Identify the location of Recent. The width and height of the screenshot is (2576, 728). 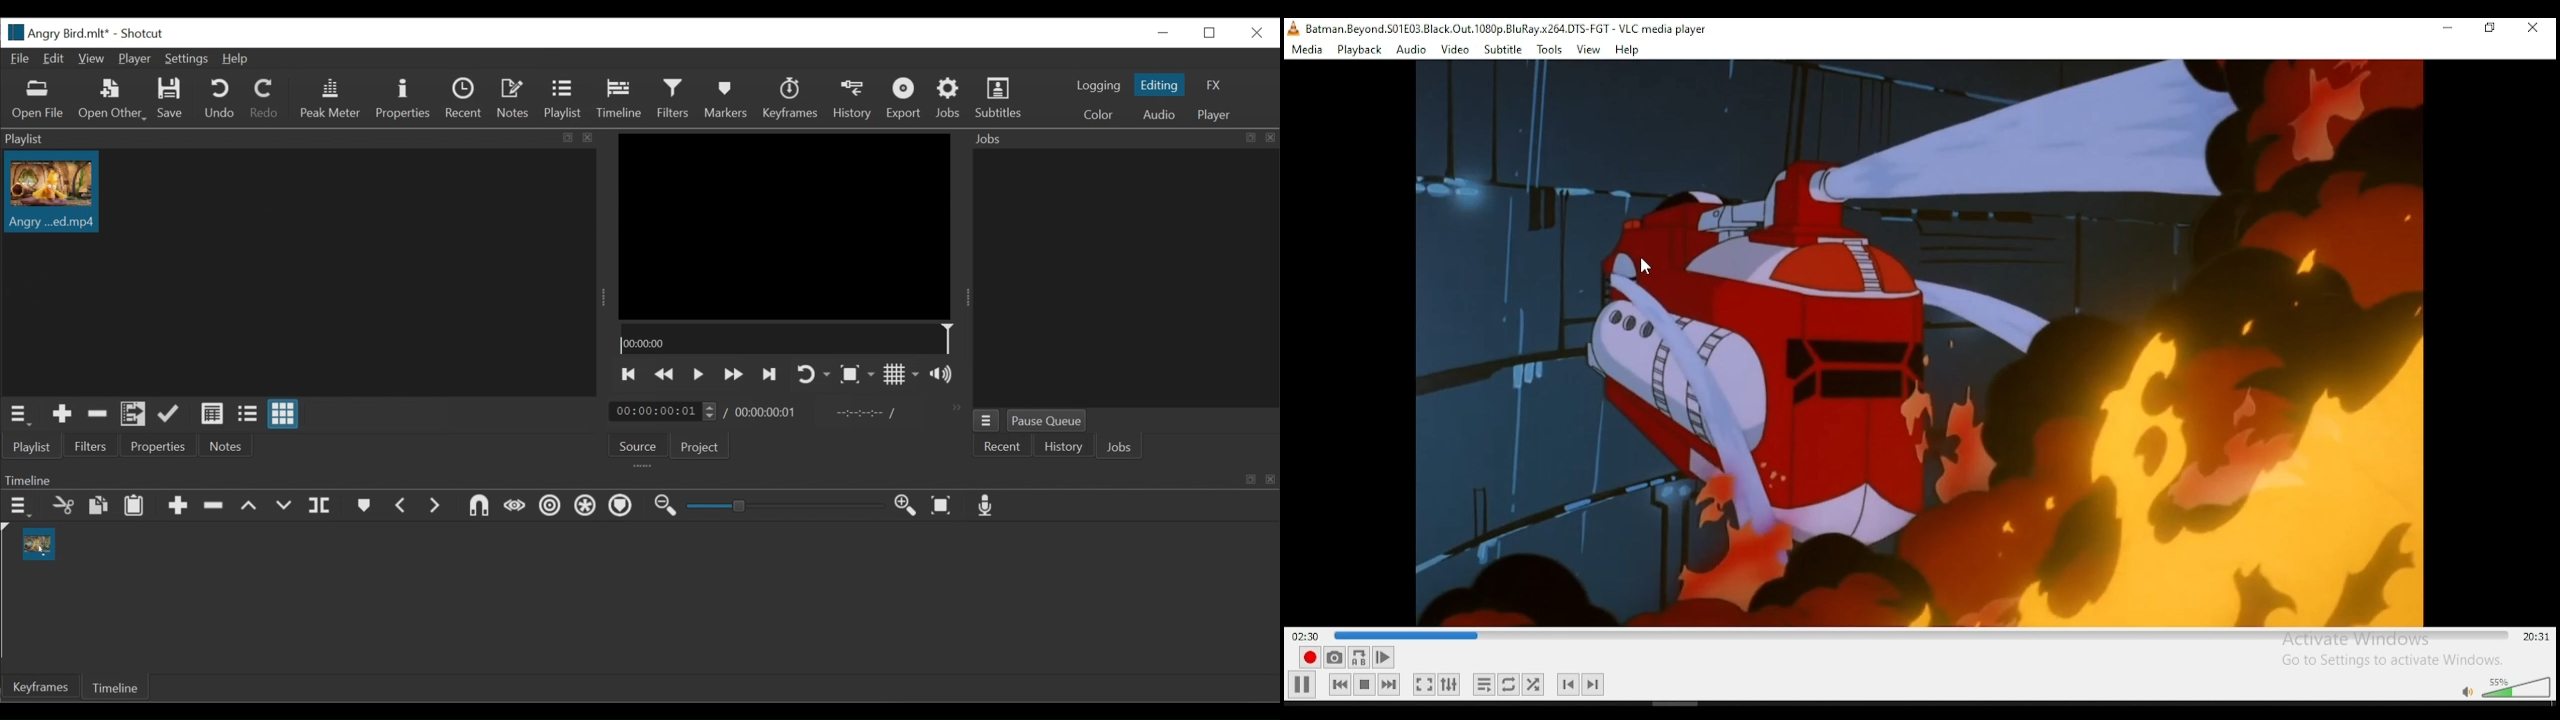
(463, 99).